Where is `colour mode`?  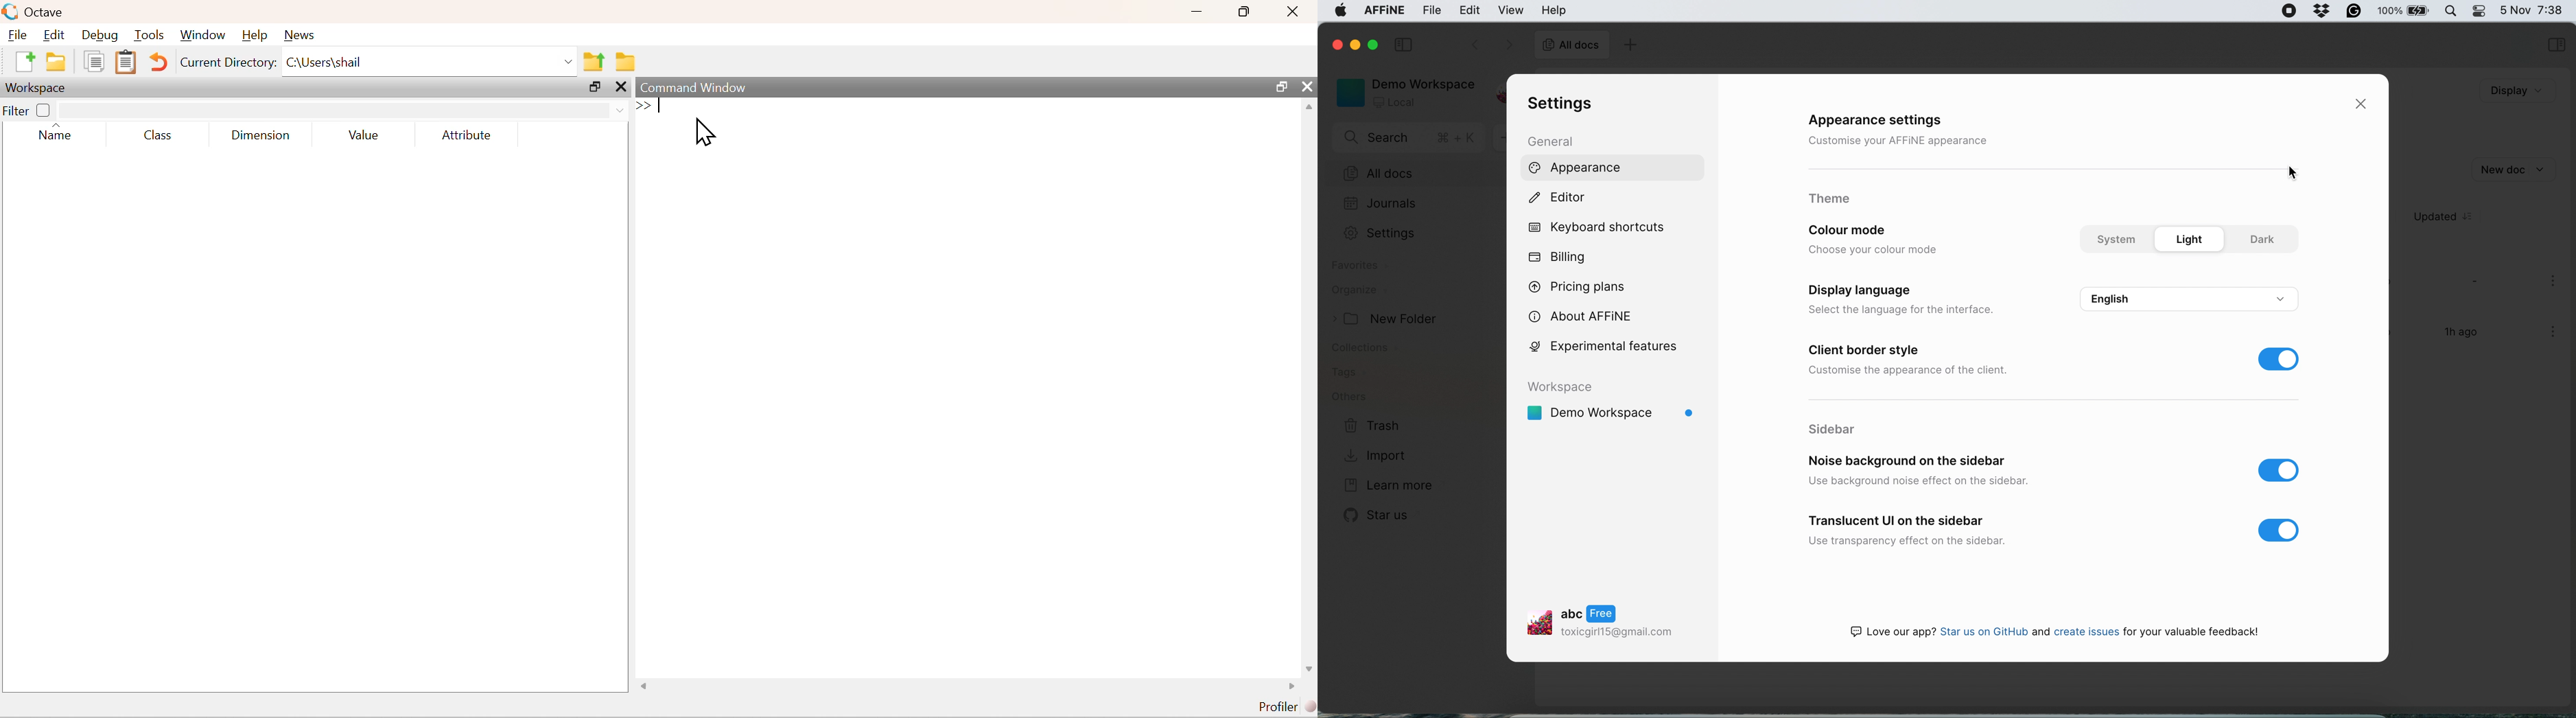
colour mode is located at coordinates (1855, 231).